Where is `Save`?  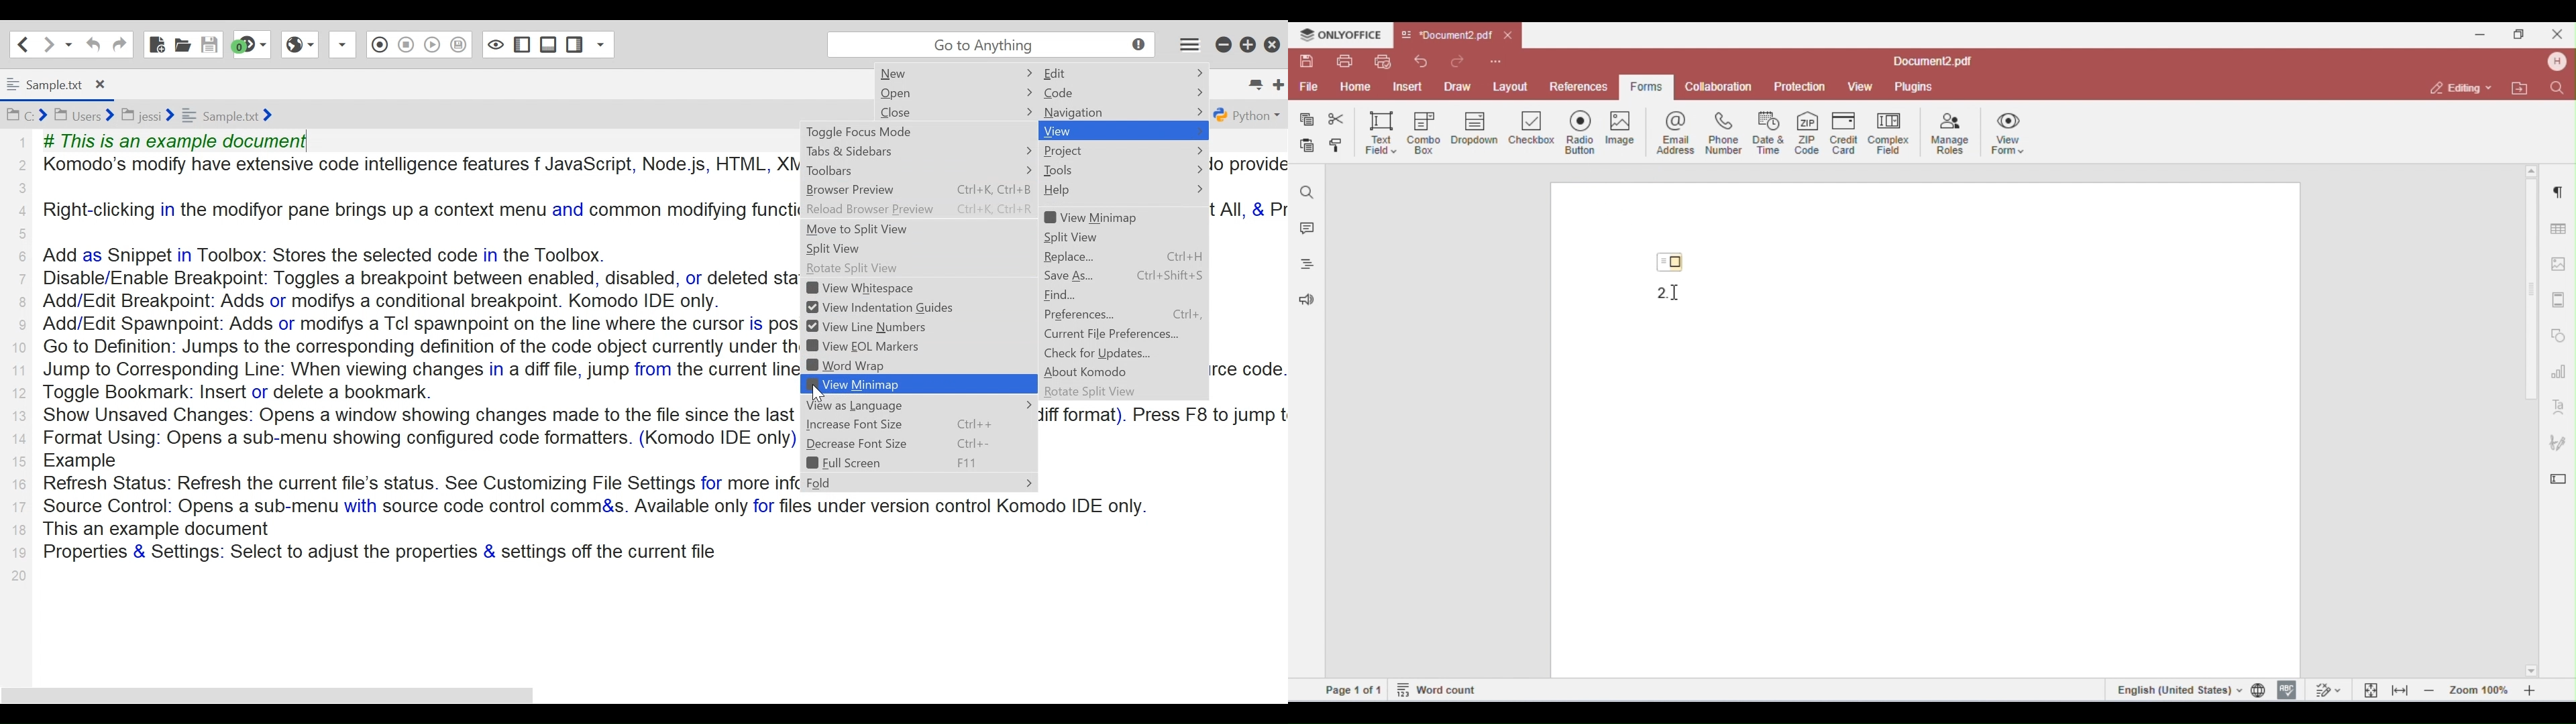 Save is located at coordinates (208, 44).